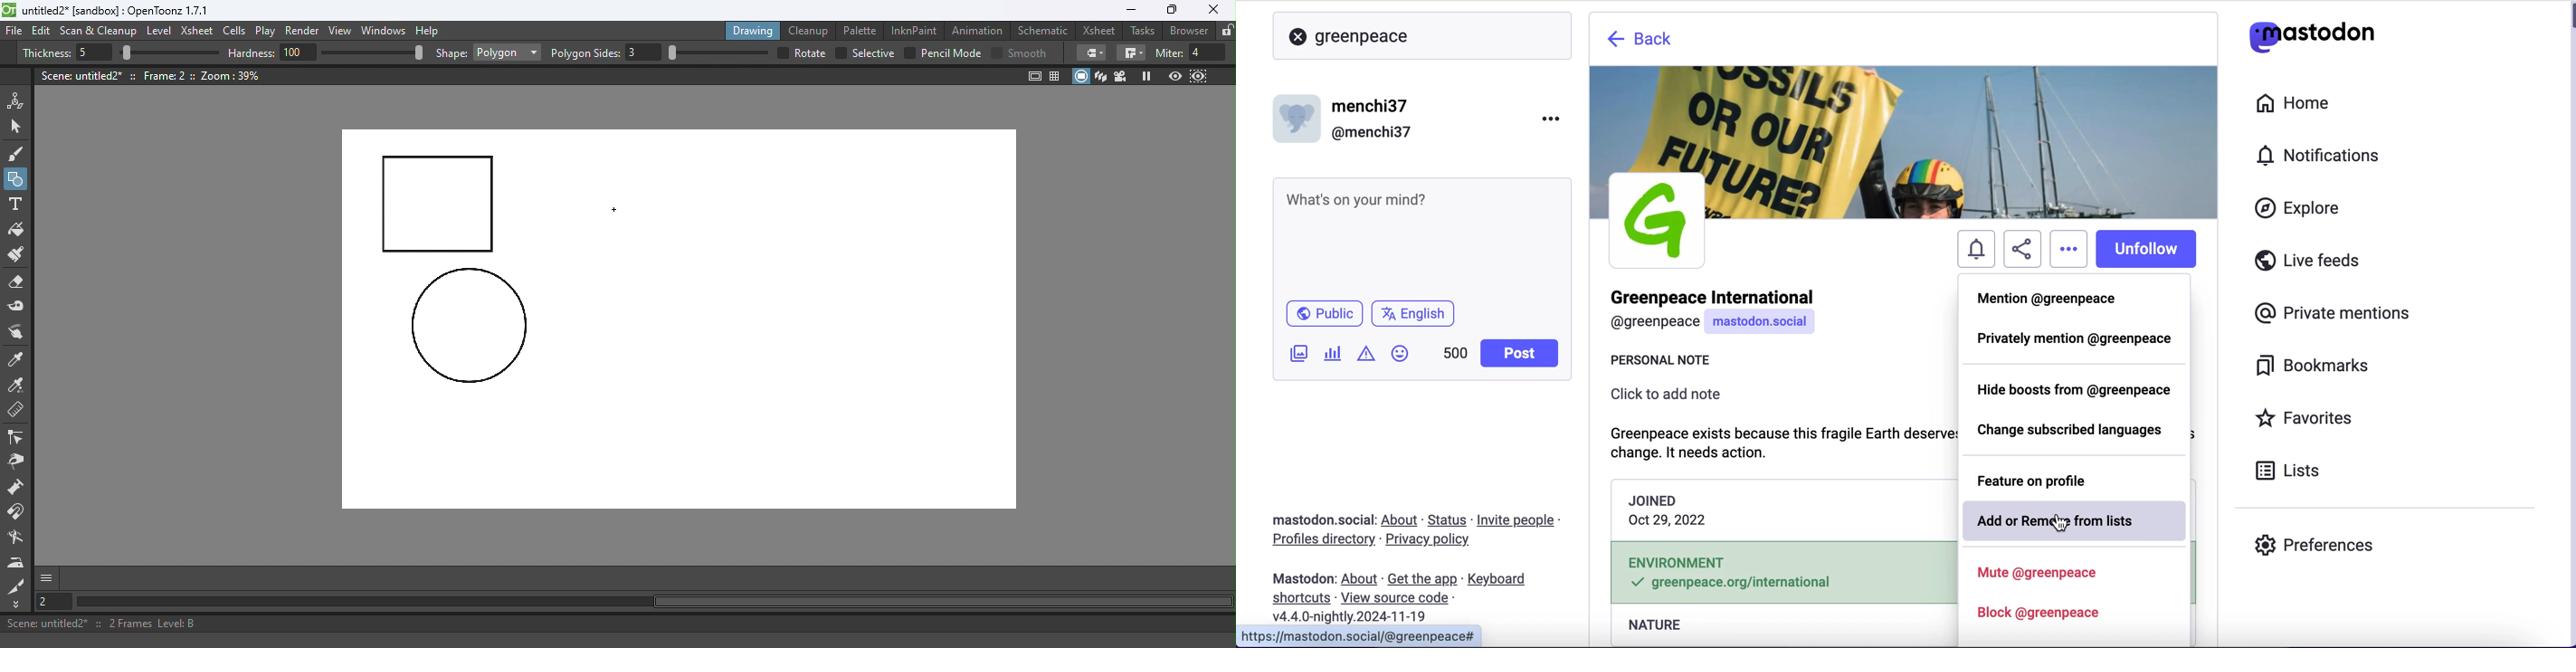 This screenshot has height=672, width=2576. What do you see at coordinates (1418, 318) in the screenshot?
I see `language` at bounding box center [1418, 318].